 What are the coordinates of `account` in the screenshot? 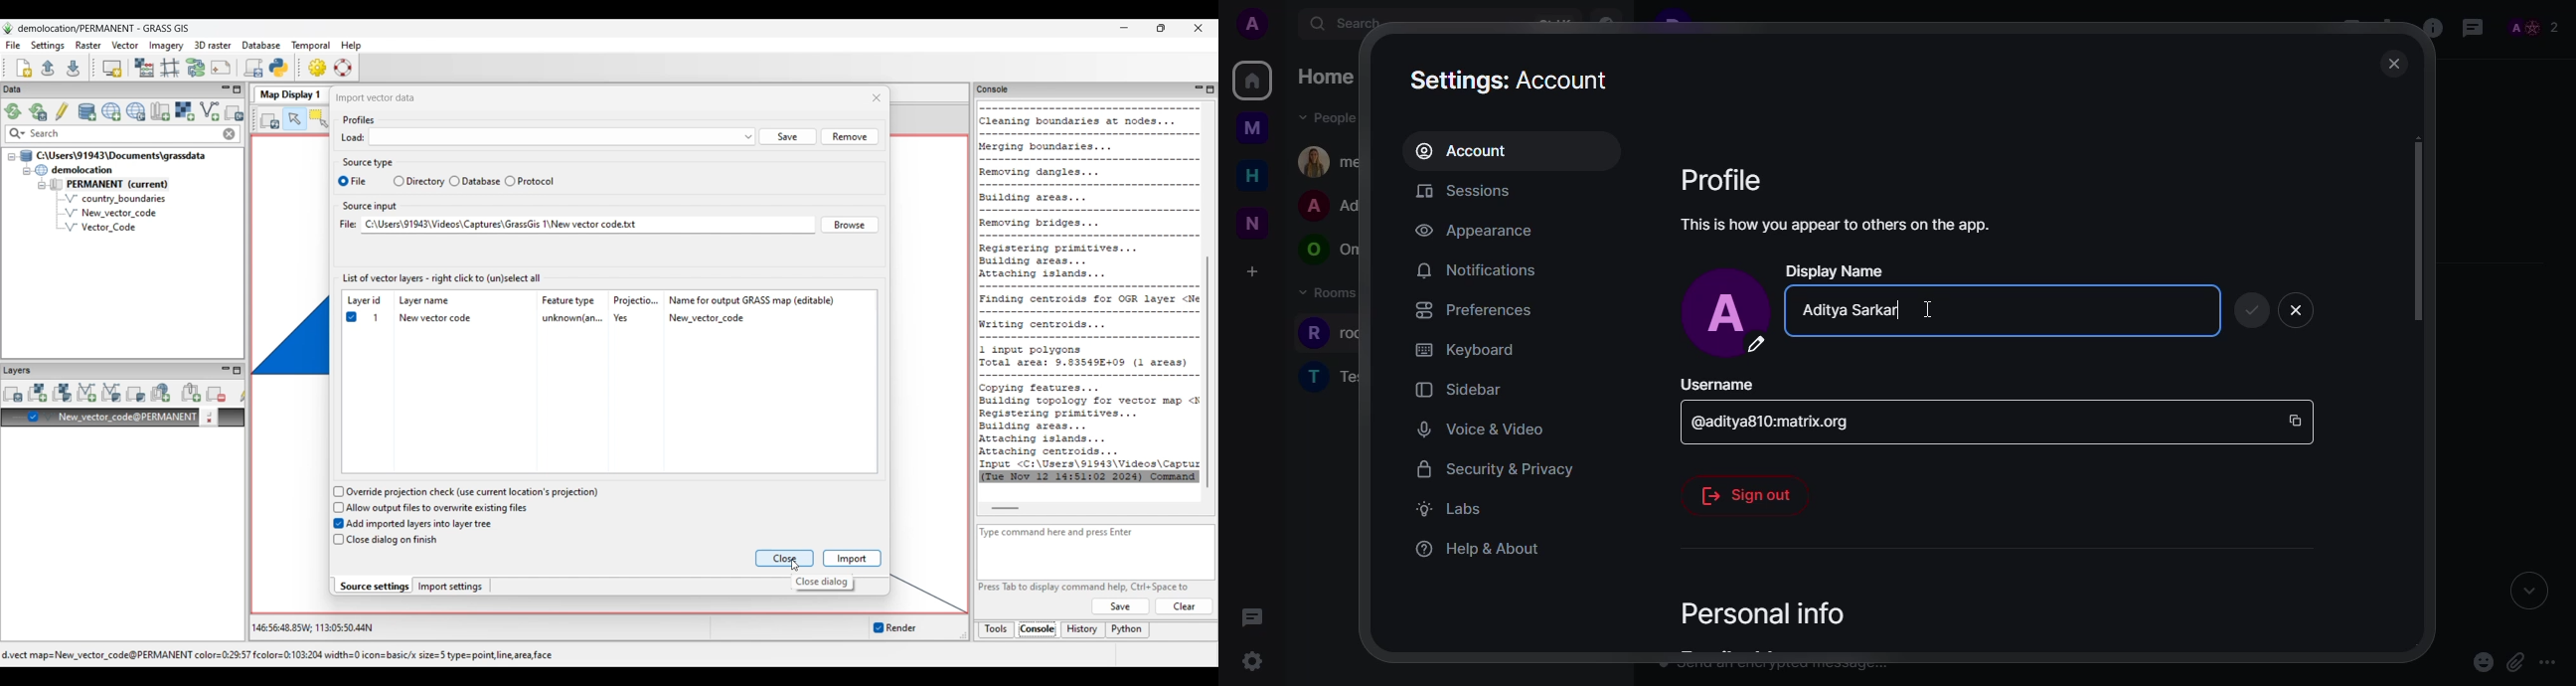 It's located at (1470, 150).